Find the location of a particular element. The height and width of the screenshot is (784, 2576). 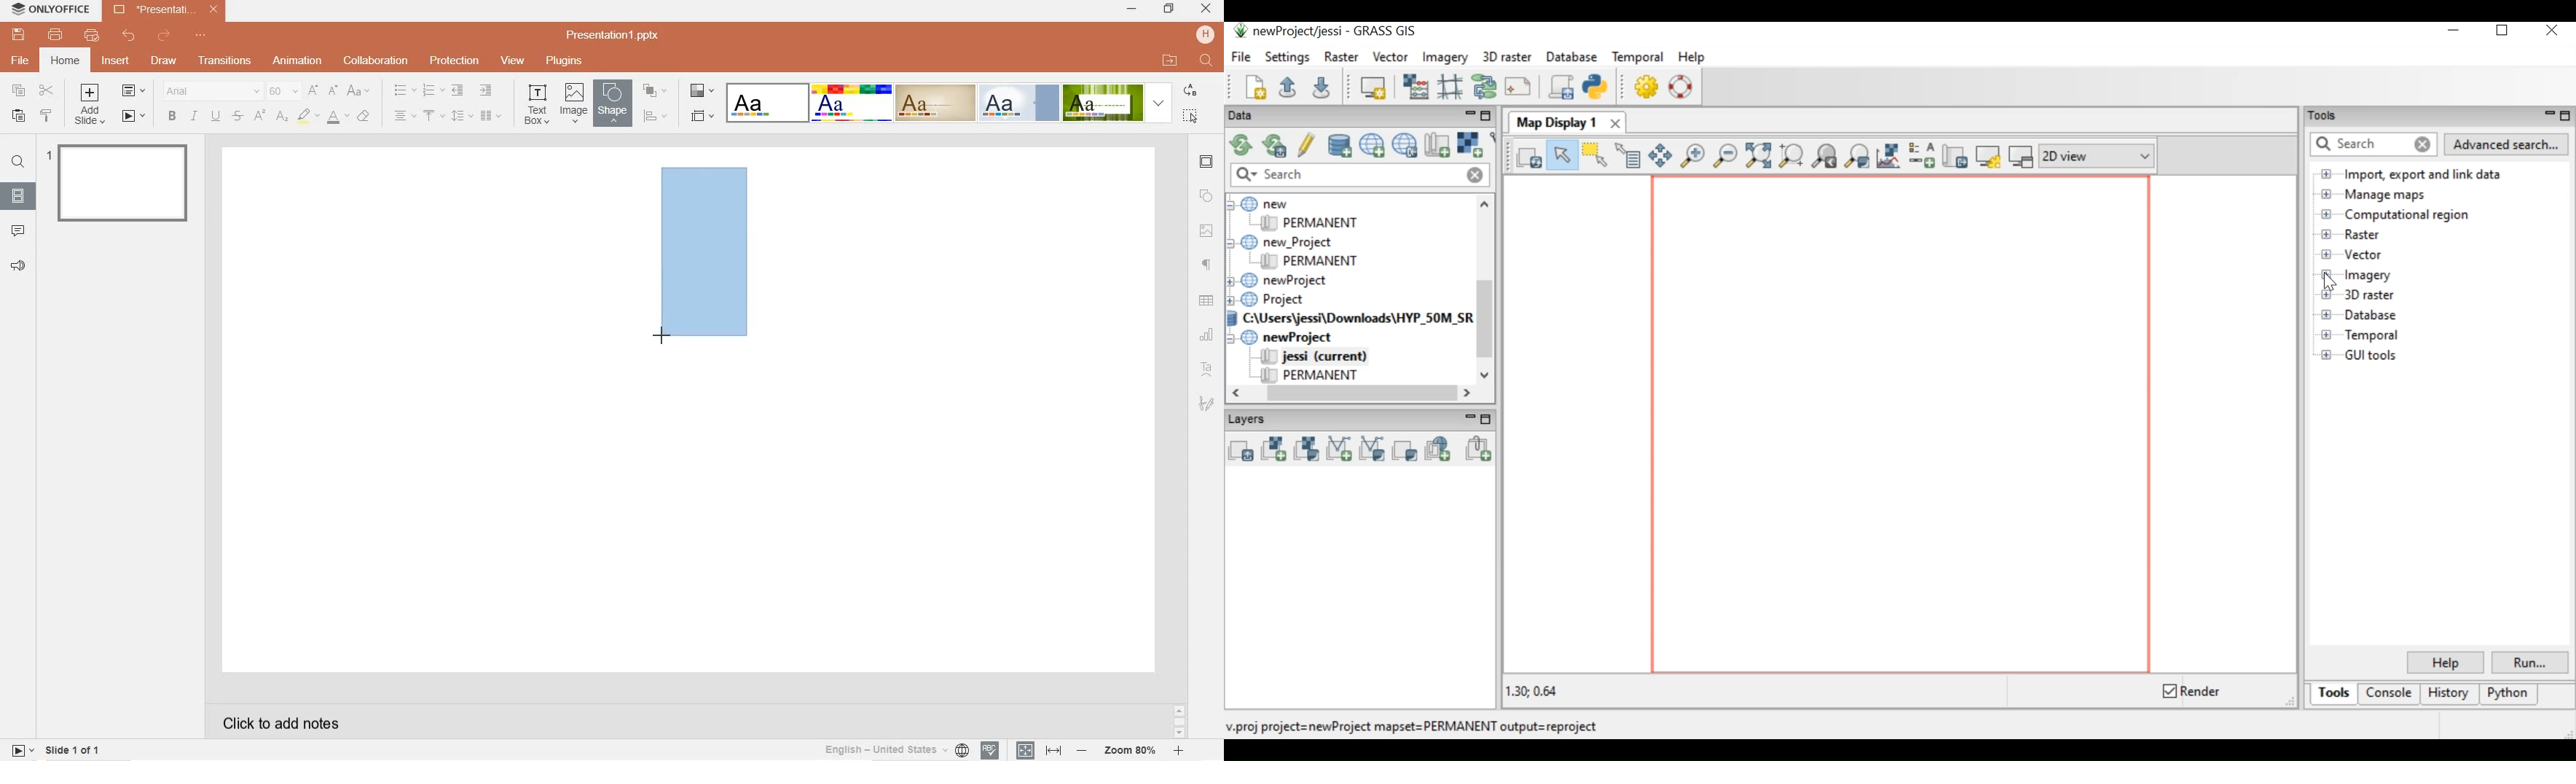

copy style is located at coordinates (47, 117).